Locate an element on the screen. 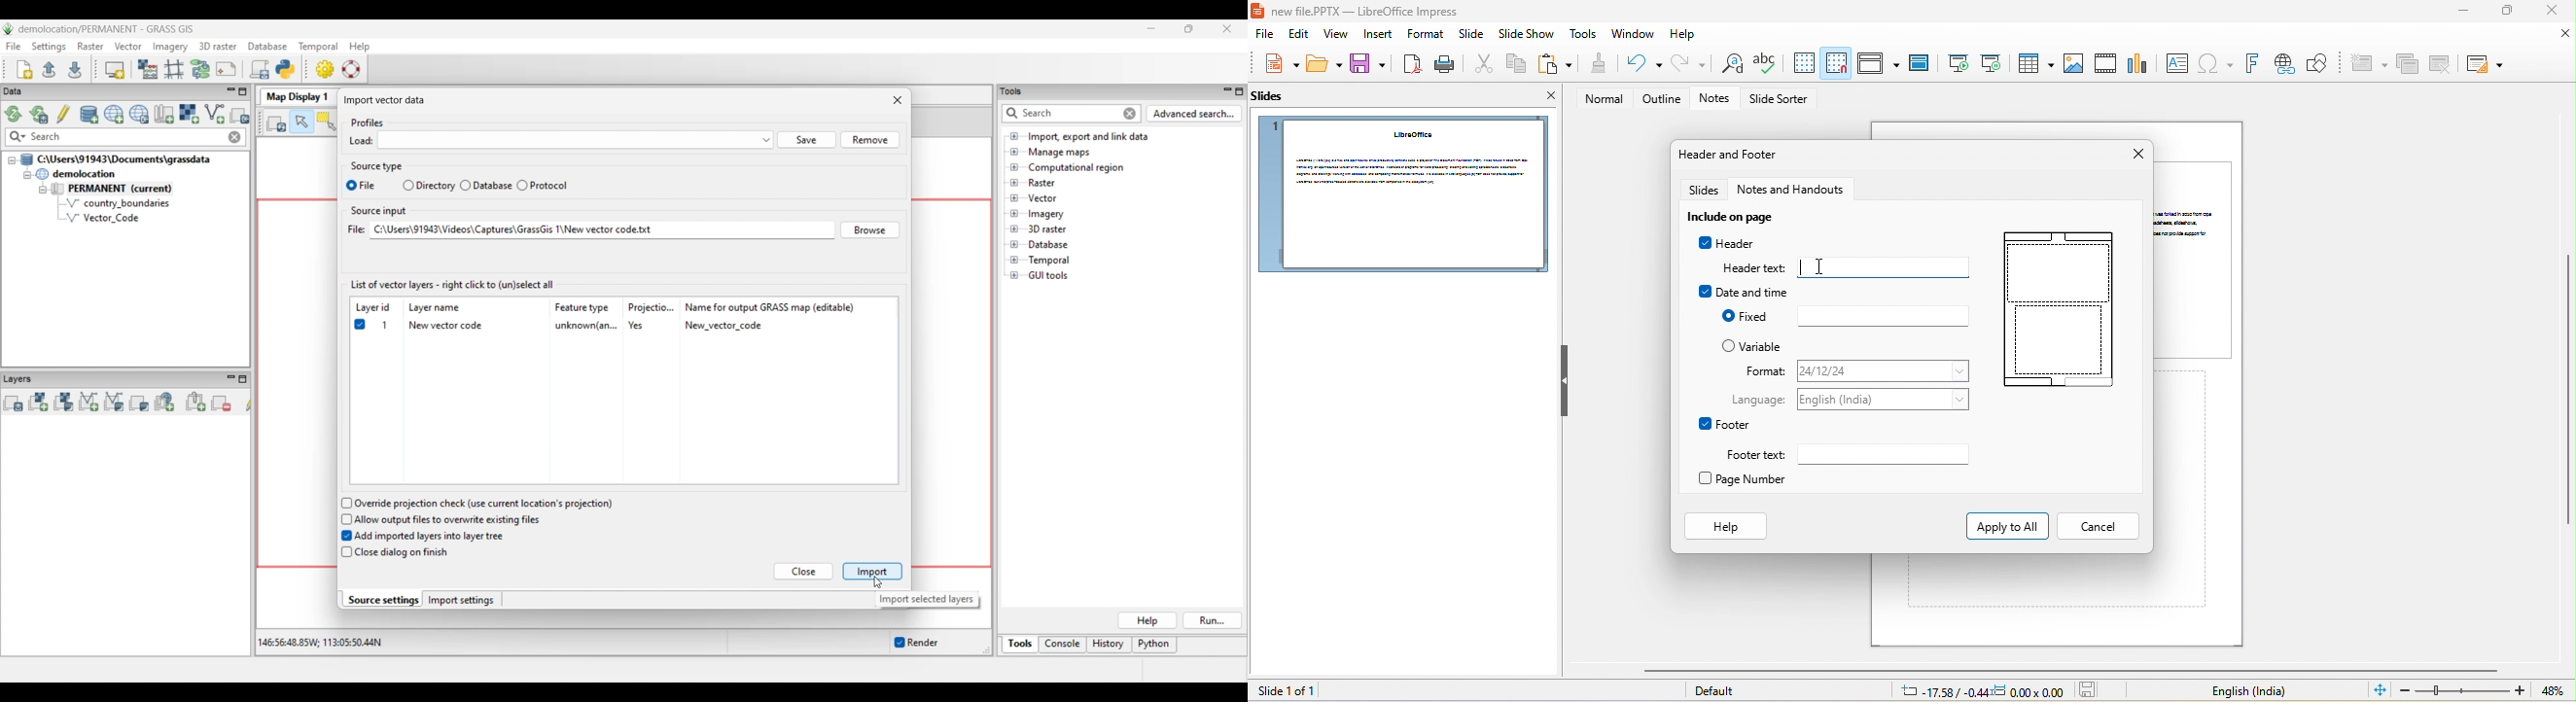  Language: is located at coordinates (1760, 401).